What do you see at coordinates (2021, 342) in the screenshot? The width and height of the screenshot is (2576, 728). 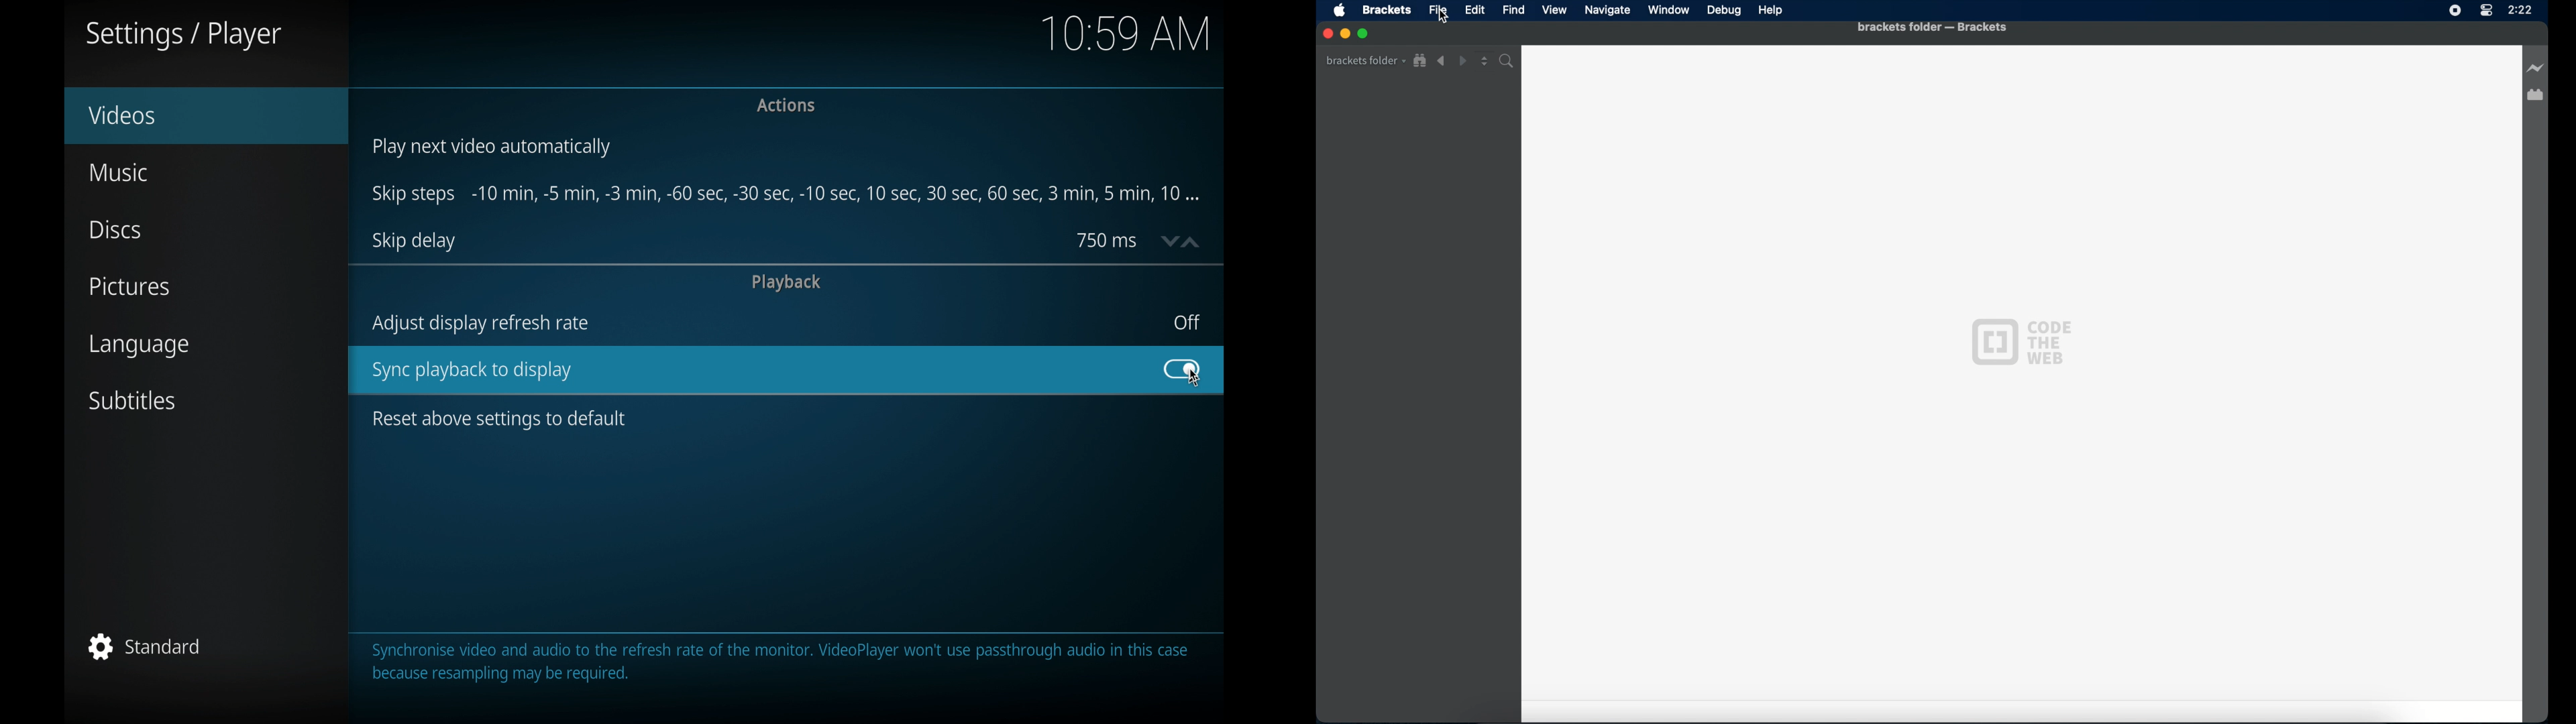 I see `code the web` at bounding box center [2021, 342].